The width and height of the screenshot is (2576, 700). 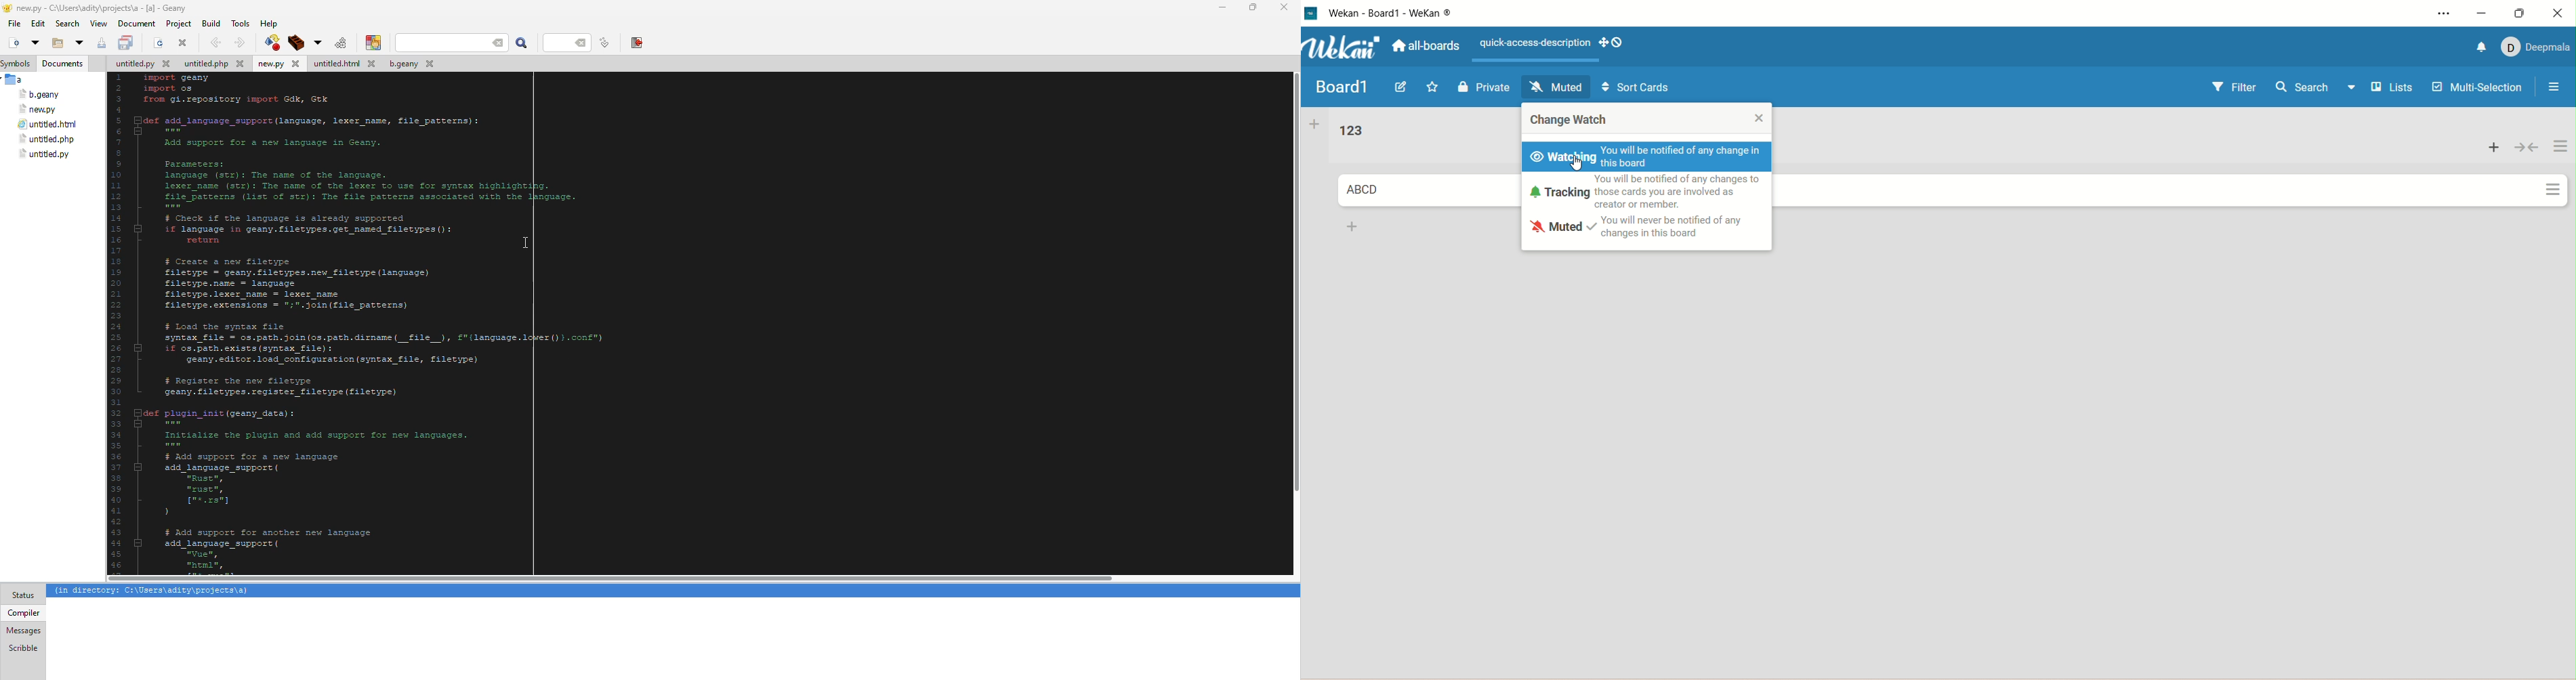 I want to click on info, so click(x=148, y=591).